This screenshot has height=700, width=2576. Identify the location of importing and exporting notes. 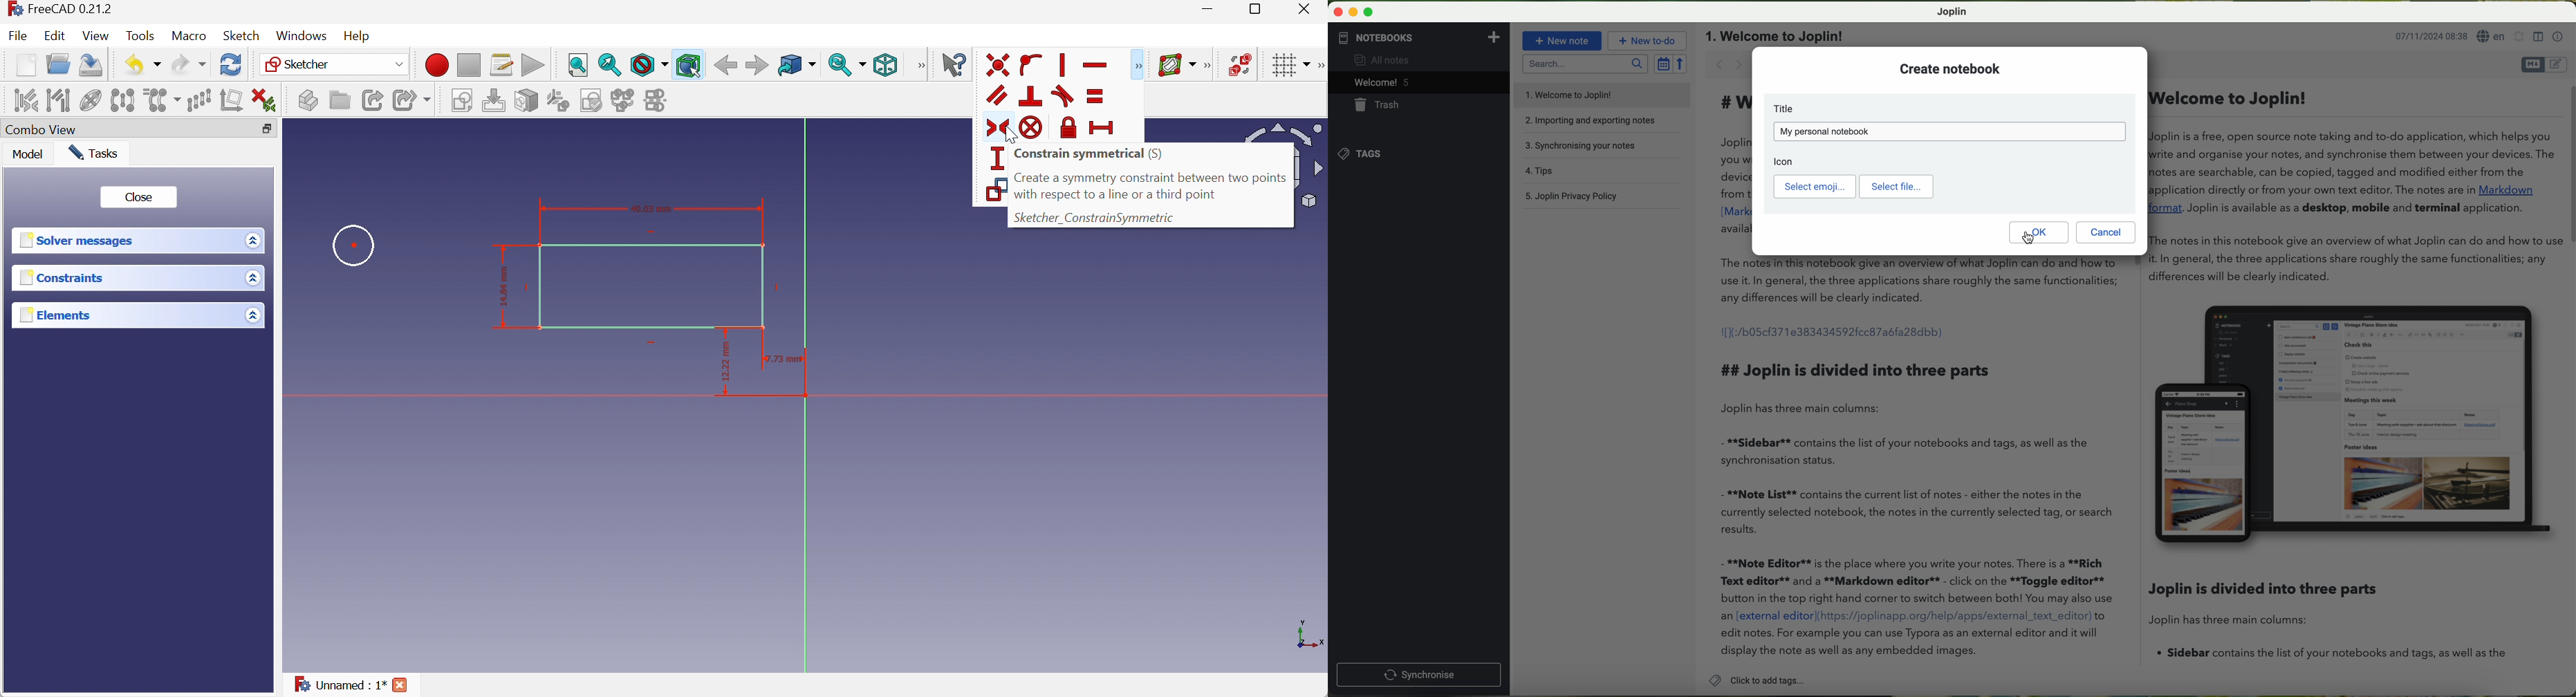
(1598, 120).